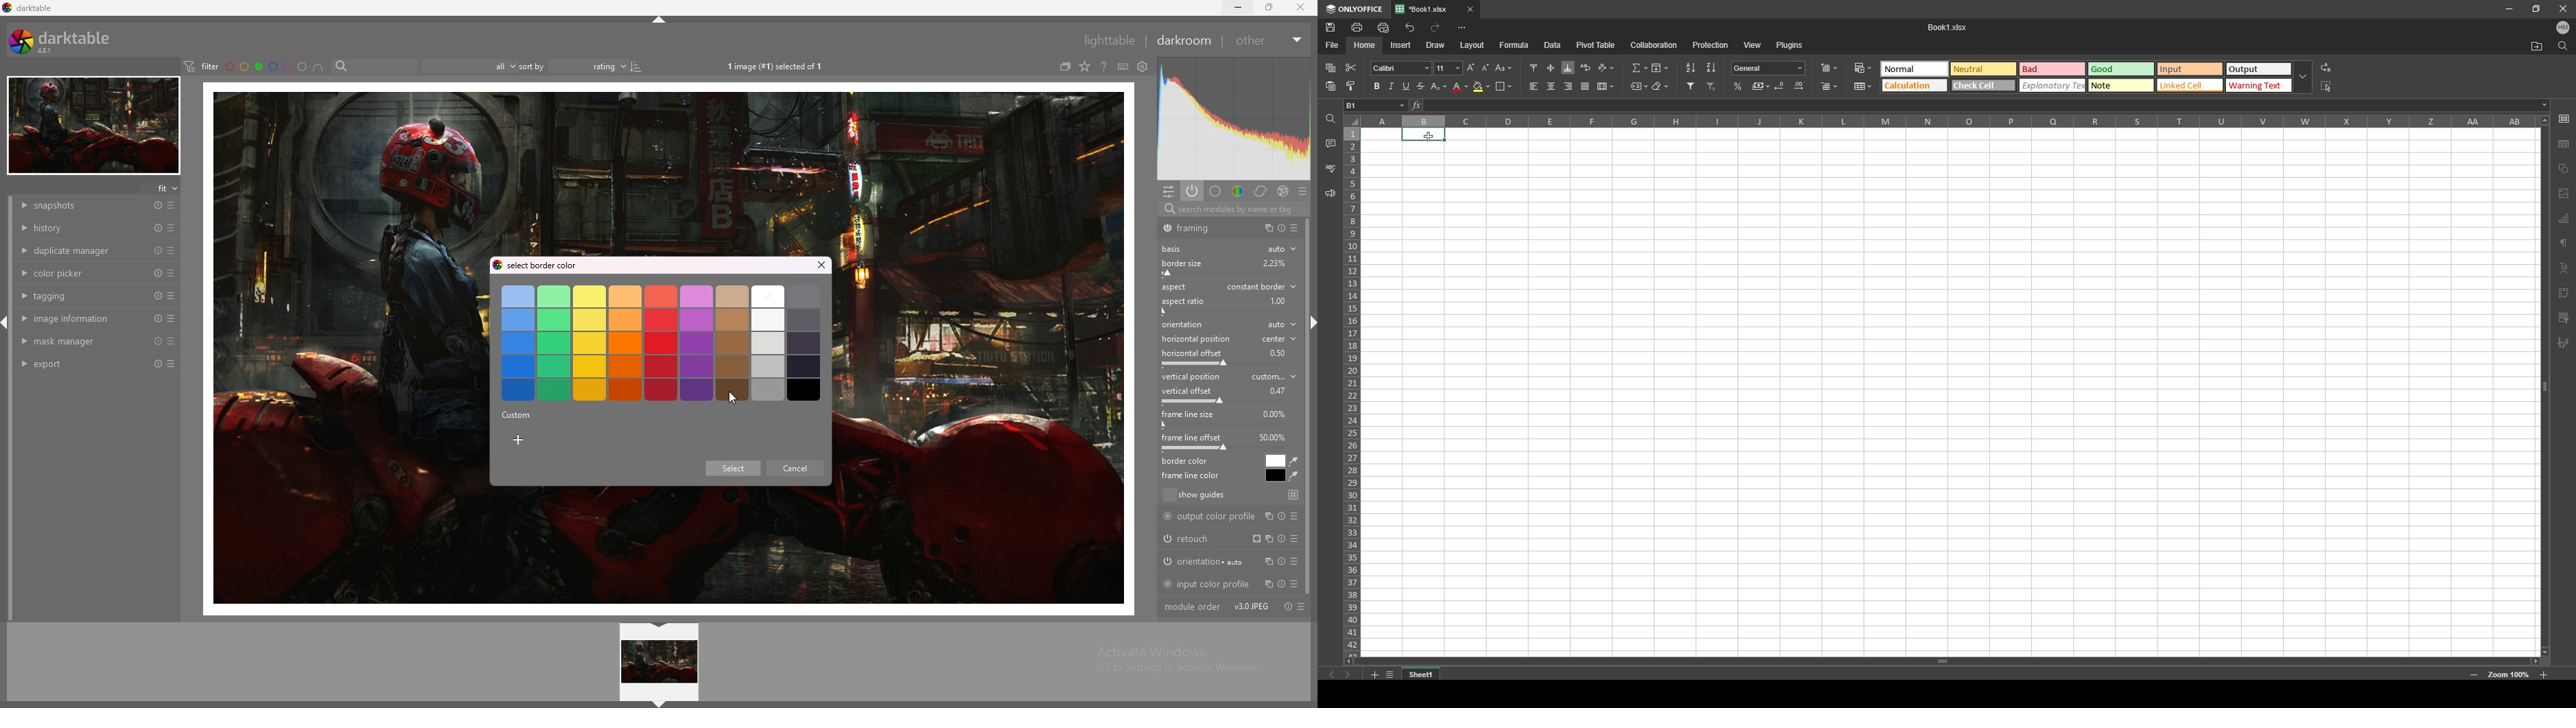 This screenshot has width=2576, height=728. Describe the element at coordinates (1691, 86) in the screenshot. I see `filter` at that location.